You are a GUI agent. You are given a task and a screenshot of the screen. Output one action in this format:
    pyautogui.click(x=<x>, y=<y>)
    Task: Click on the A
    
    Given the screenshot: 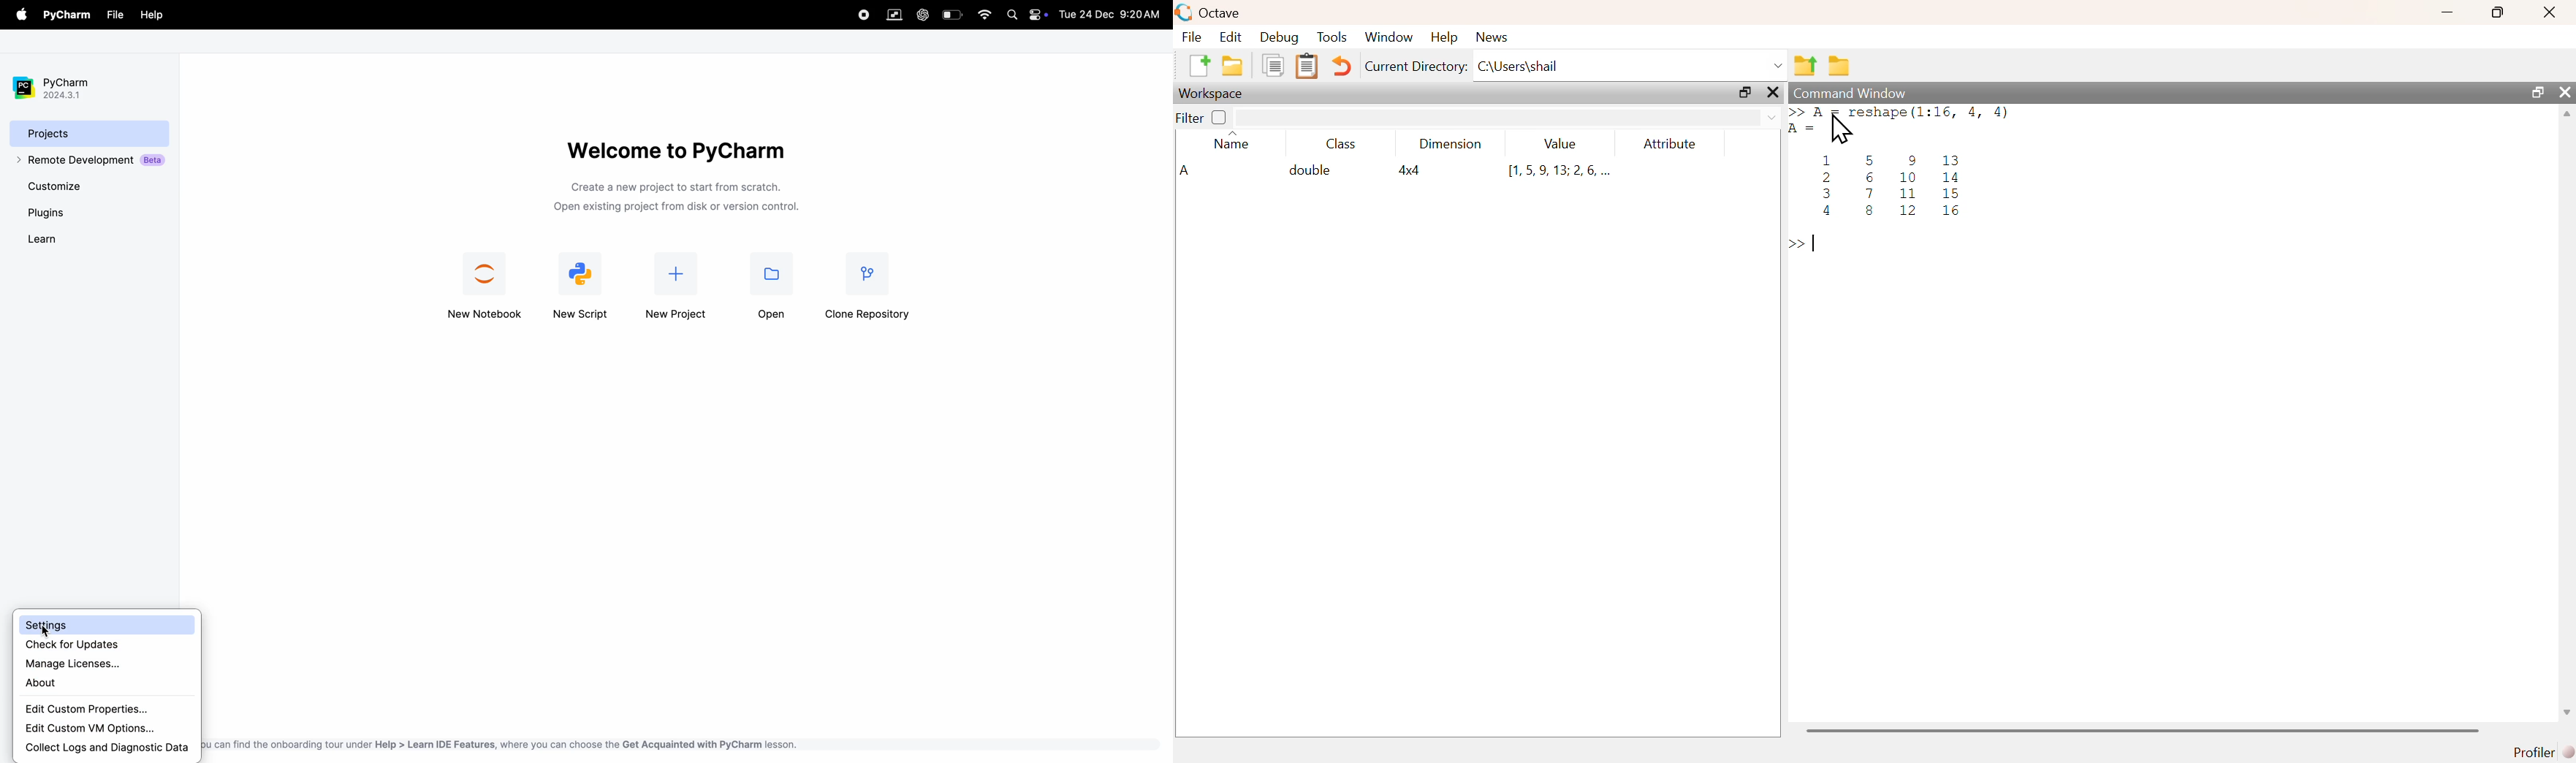 What is the action you would take?
    pyautogui.click(x=1187, y=170)
    